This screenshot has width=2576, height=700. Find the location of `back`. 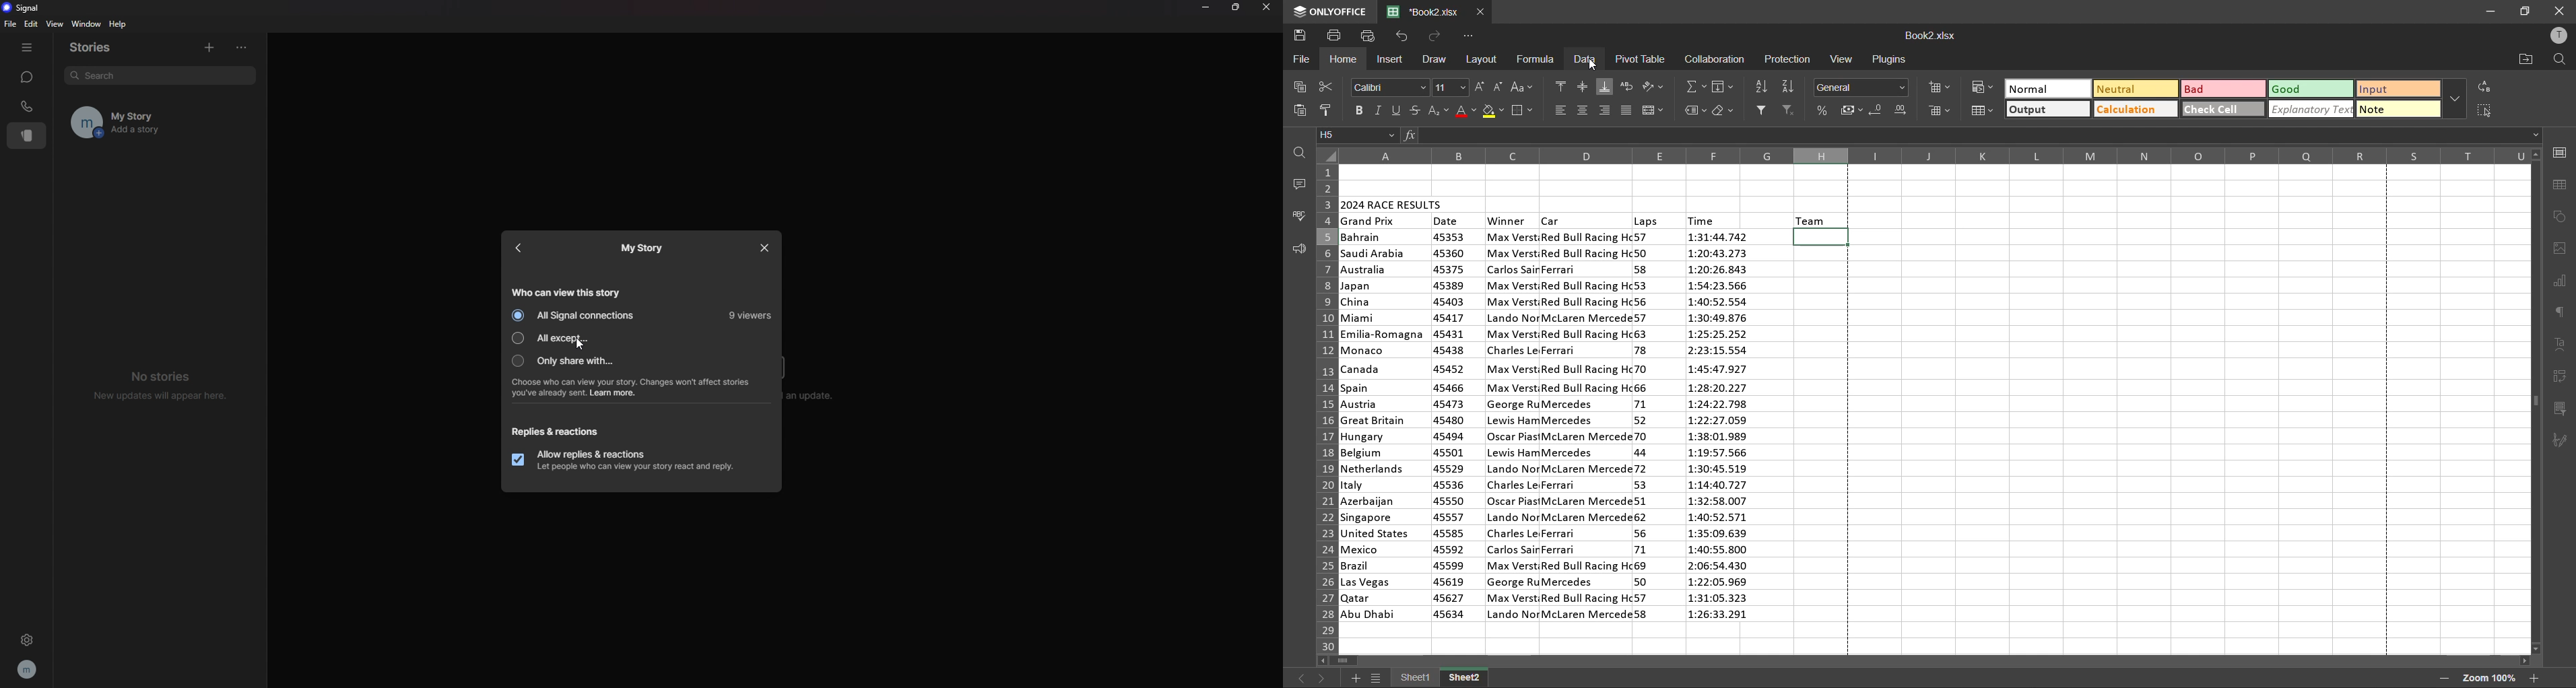

back is located at coordinates (522, 248).